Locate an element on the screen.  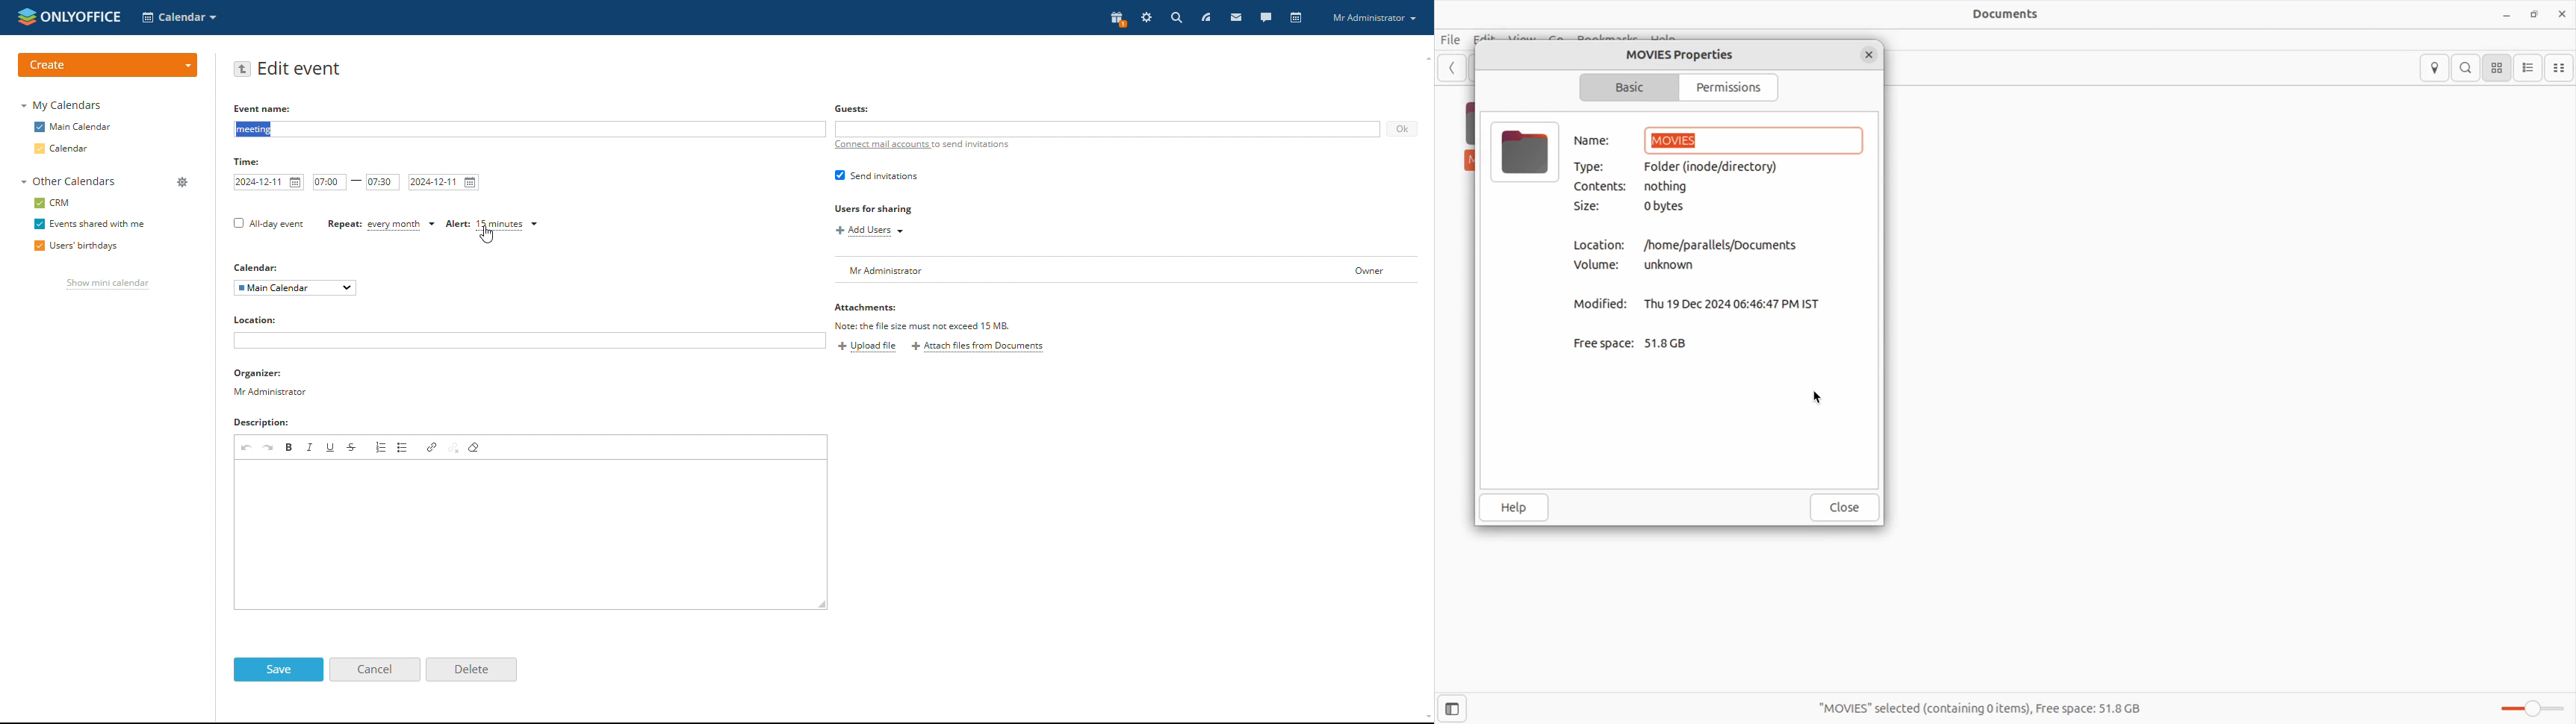
organizer is located at coordinates (270, 383).